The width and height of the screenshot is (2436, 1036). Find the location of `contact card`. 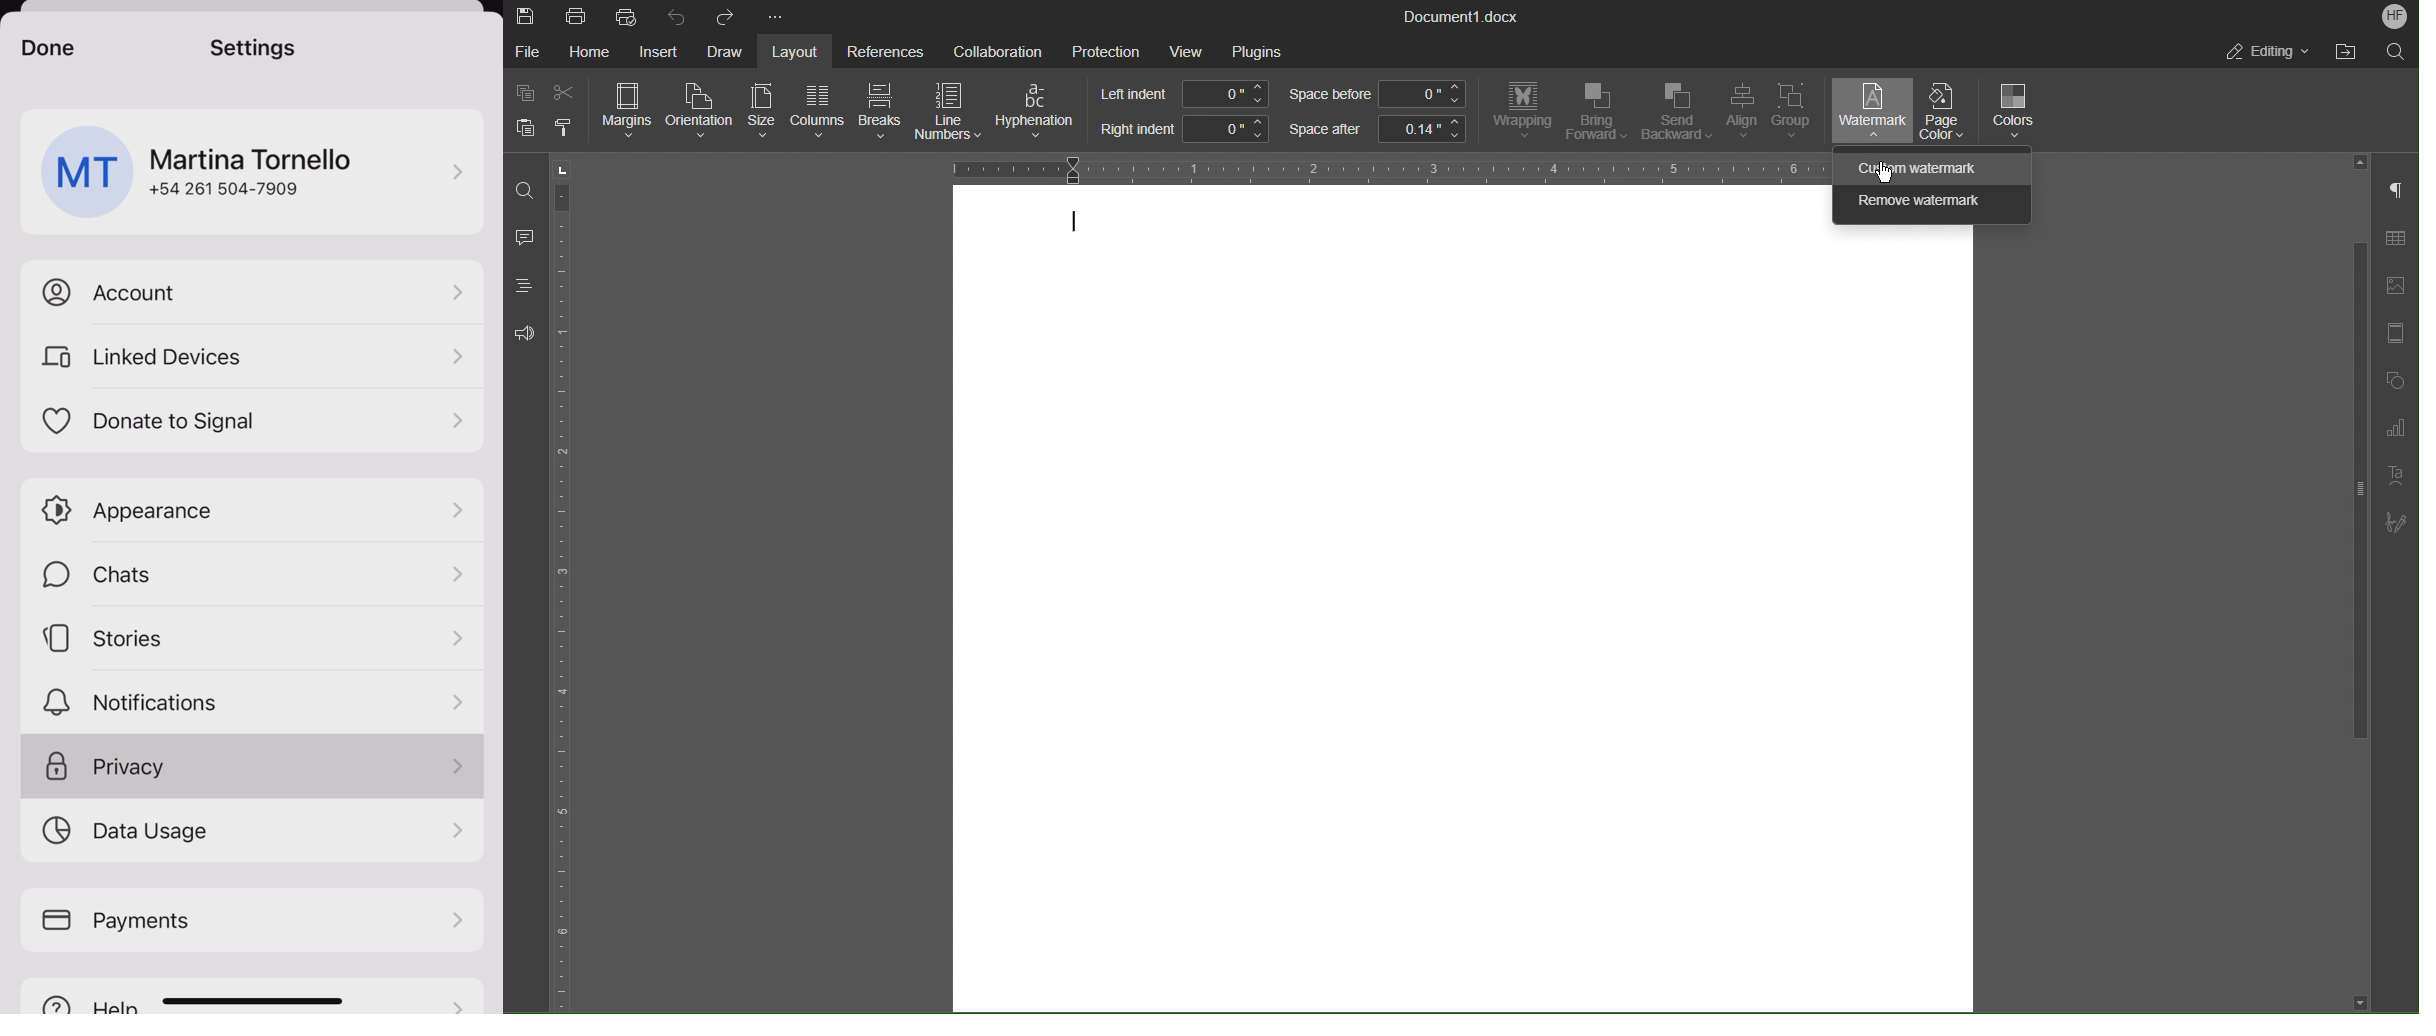

contact card is located at coordinates (253, 167).